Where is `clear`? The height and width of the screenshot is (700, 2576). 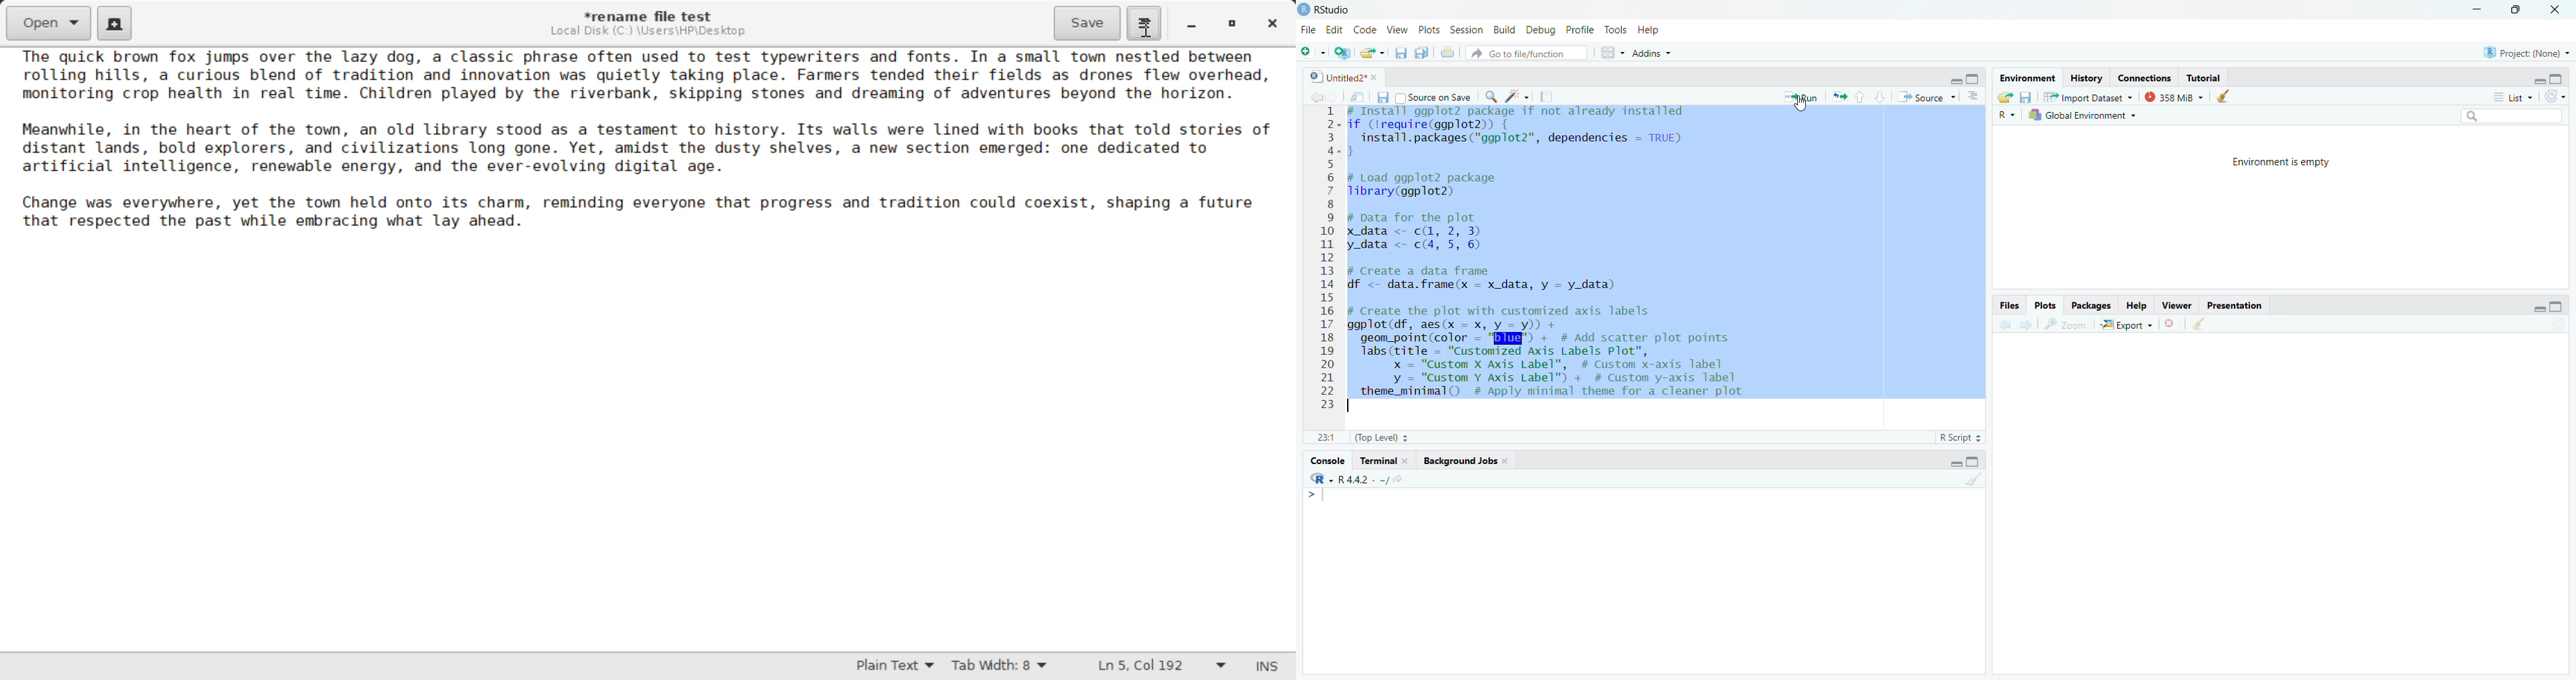 clear is located at coordinates (1974, 483).